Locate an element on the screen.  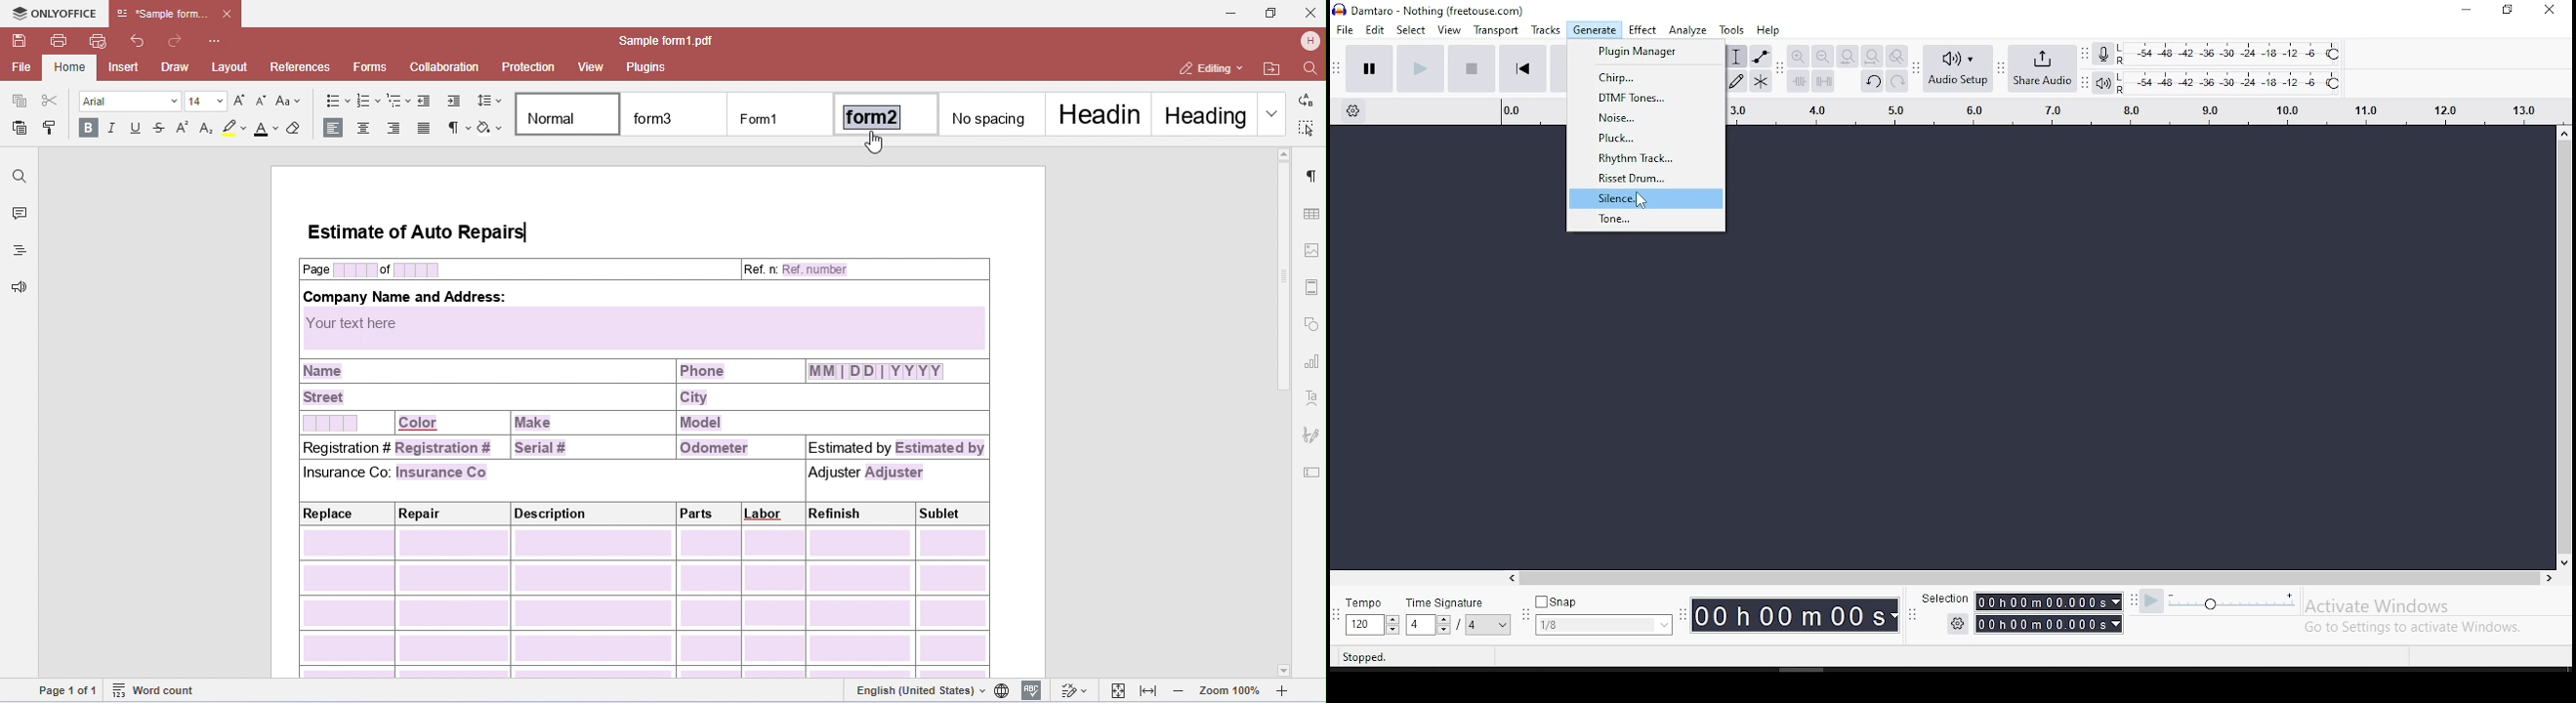
zoom toggle is located at coordinates (1897, 57).